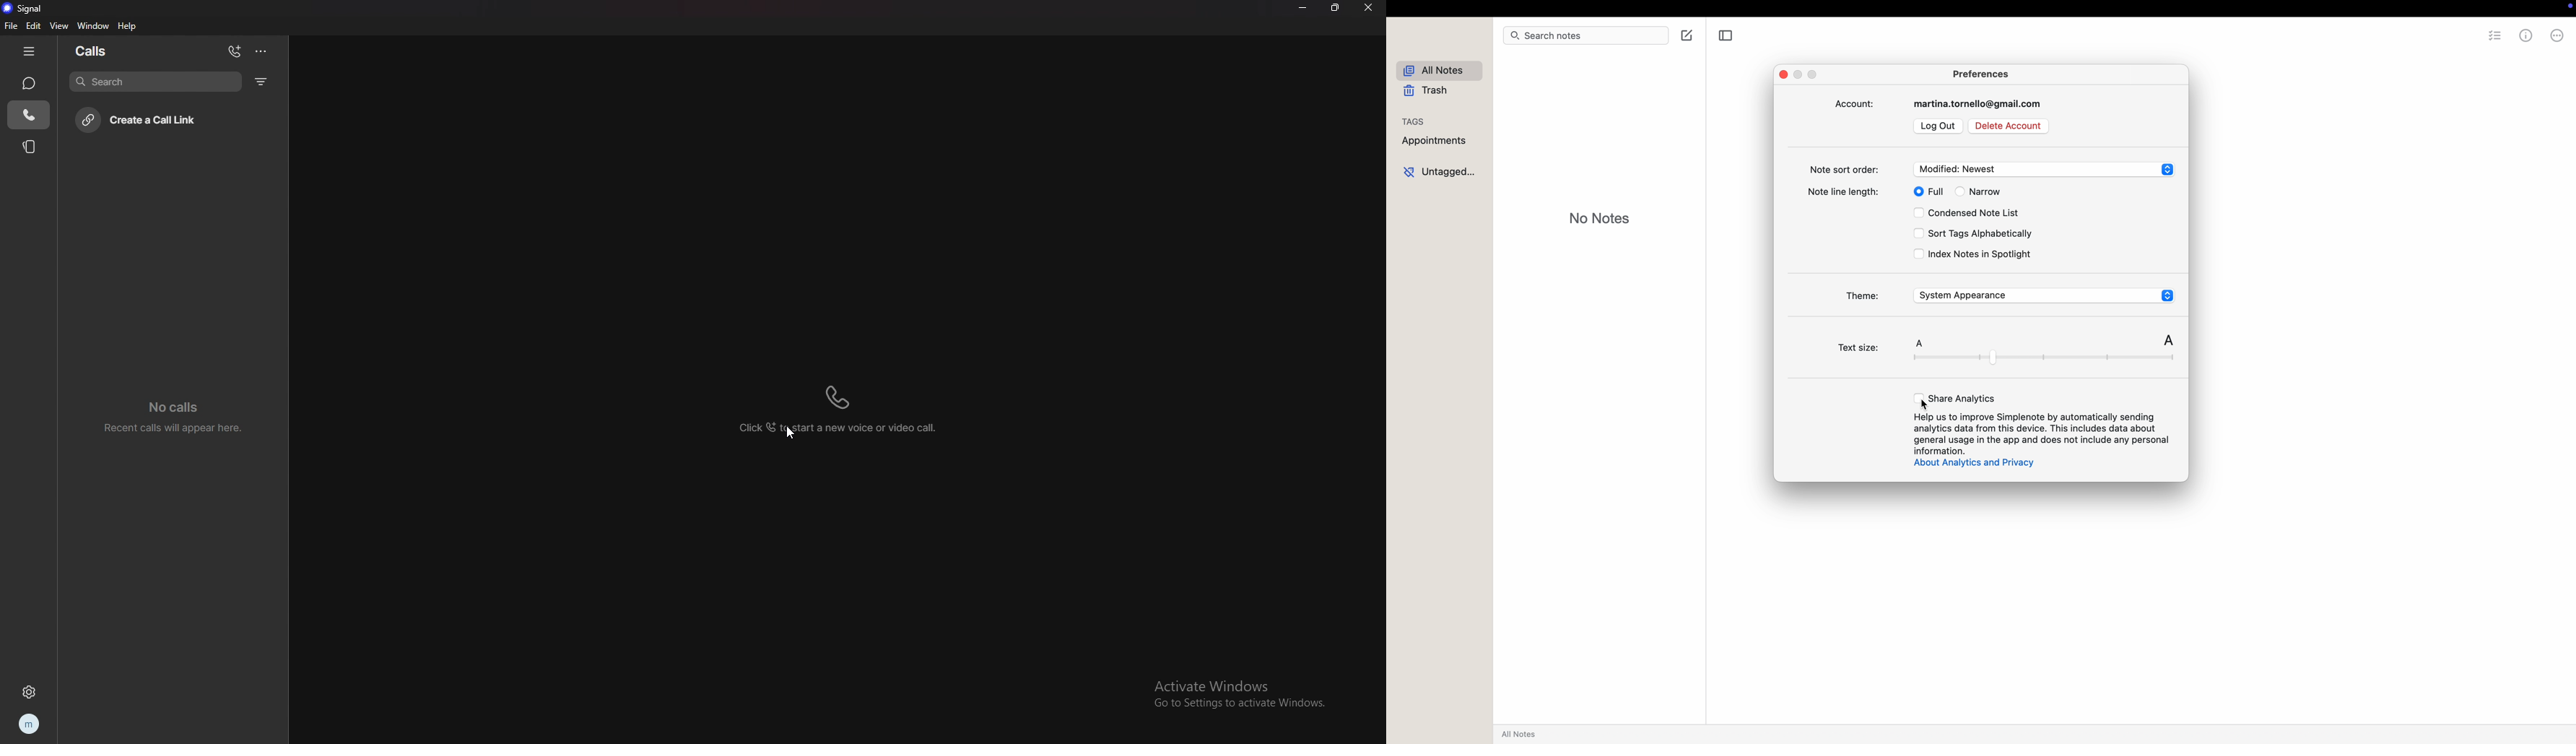  I want to click on minimize popup, so click(1799, 74).